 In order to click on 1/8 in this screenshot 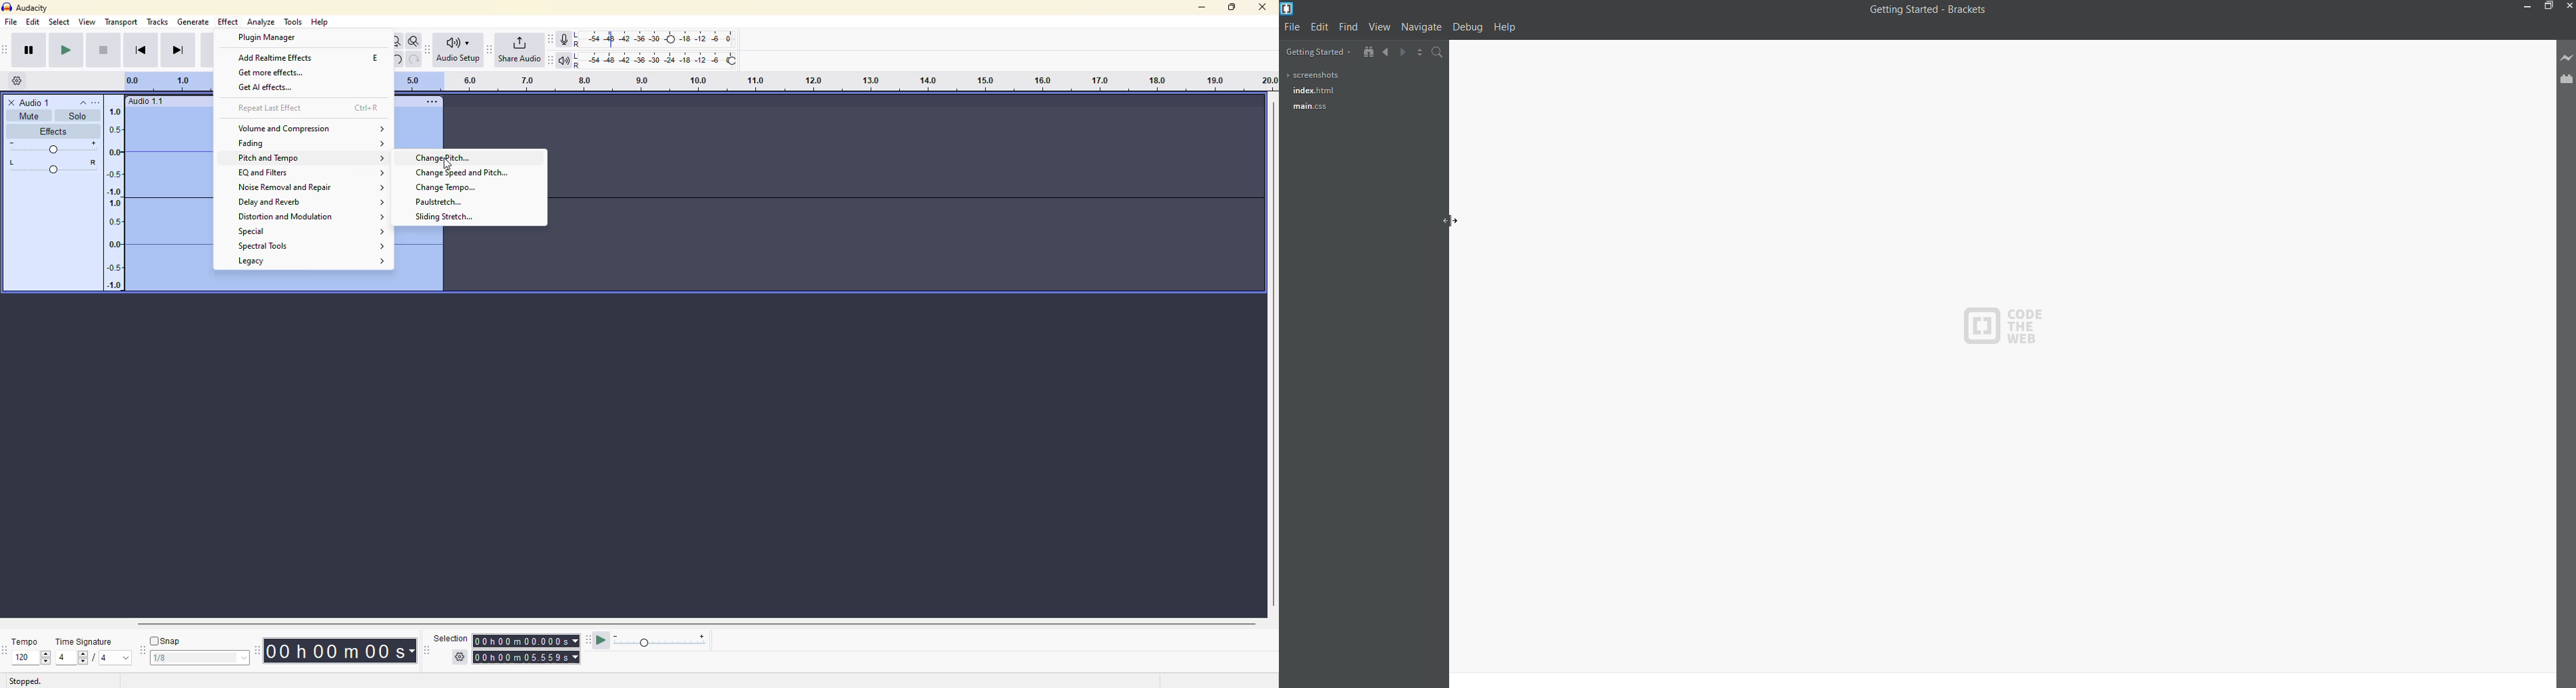, I will do `click(172, 659)`.